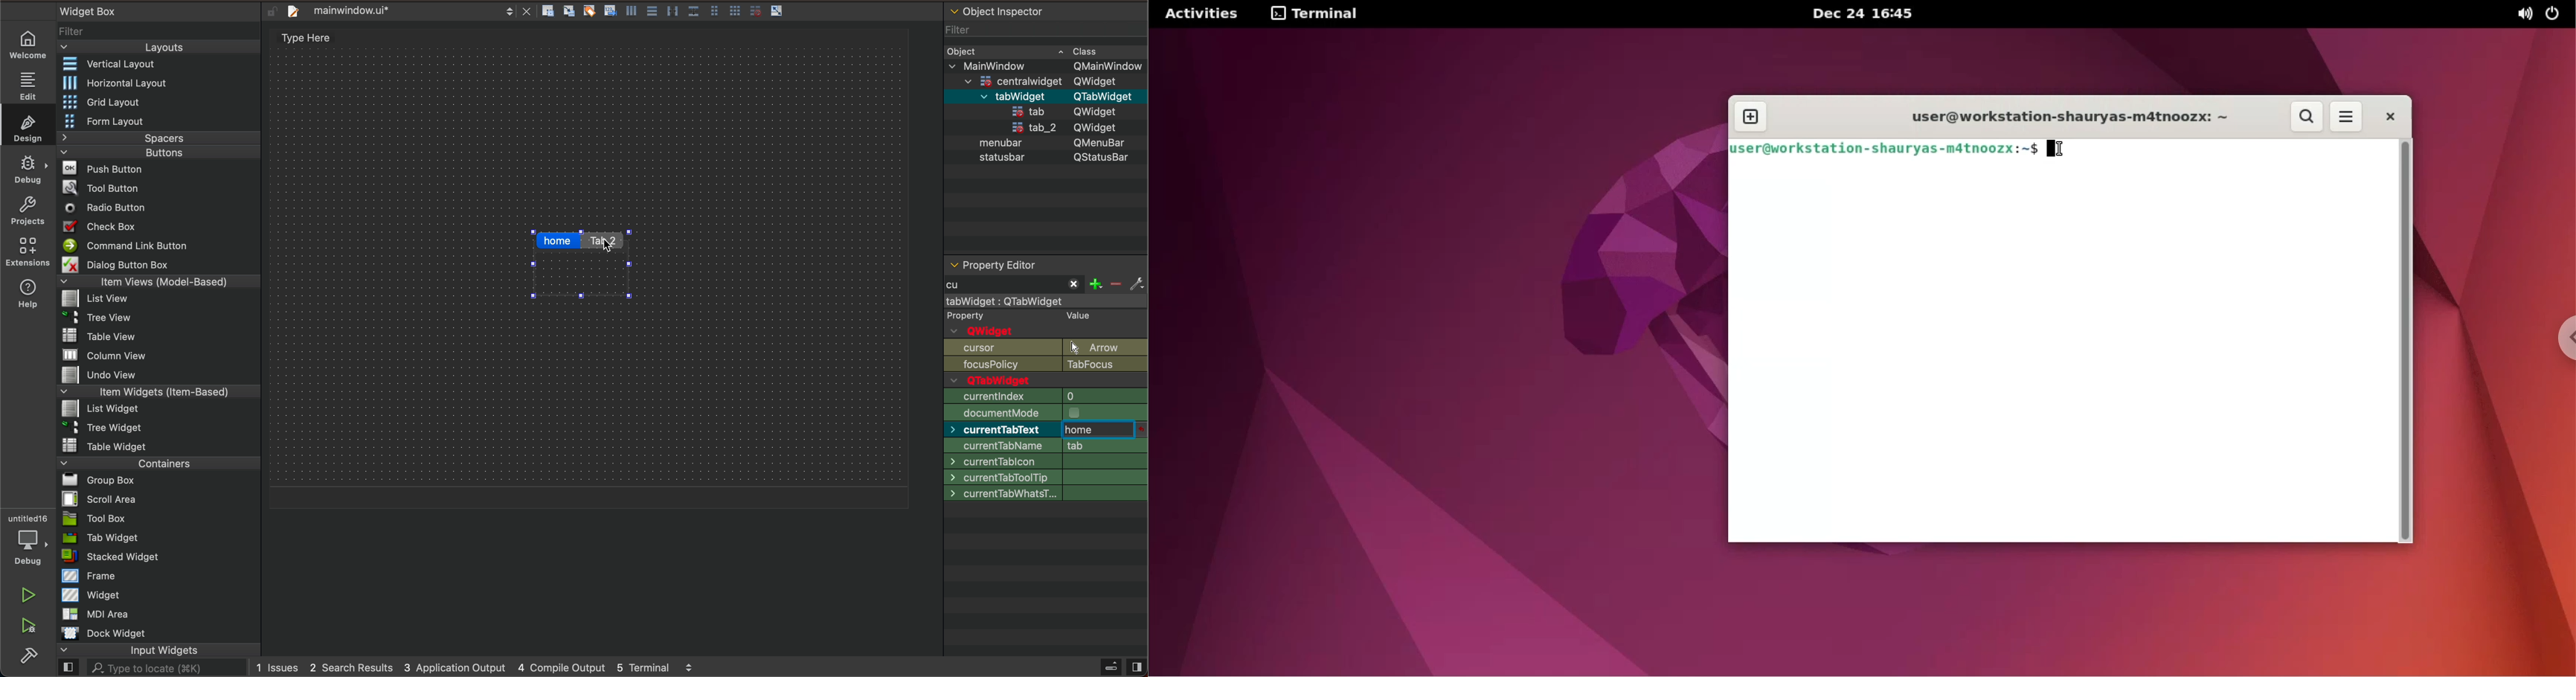  Describe the element at coordinates (30, 250) in the screenshot. I see `extensions` at that location.